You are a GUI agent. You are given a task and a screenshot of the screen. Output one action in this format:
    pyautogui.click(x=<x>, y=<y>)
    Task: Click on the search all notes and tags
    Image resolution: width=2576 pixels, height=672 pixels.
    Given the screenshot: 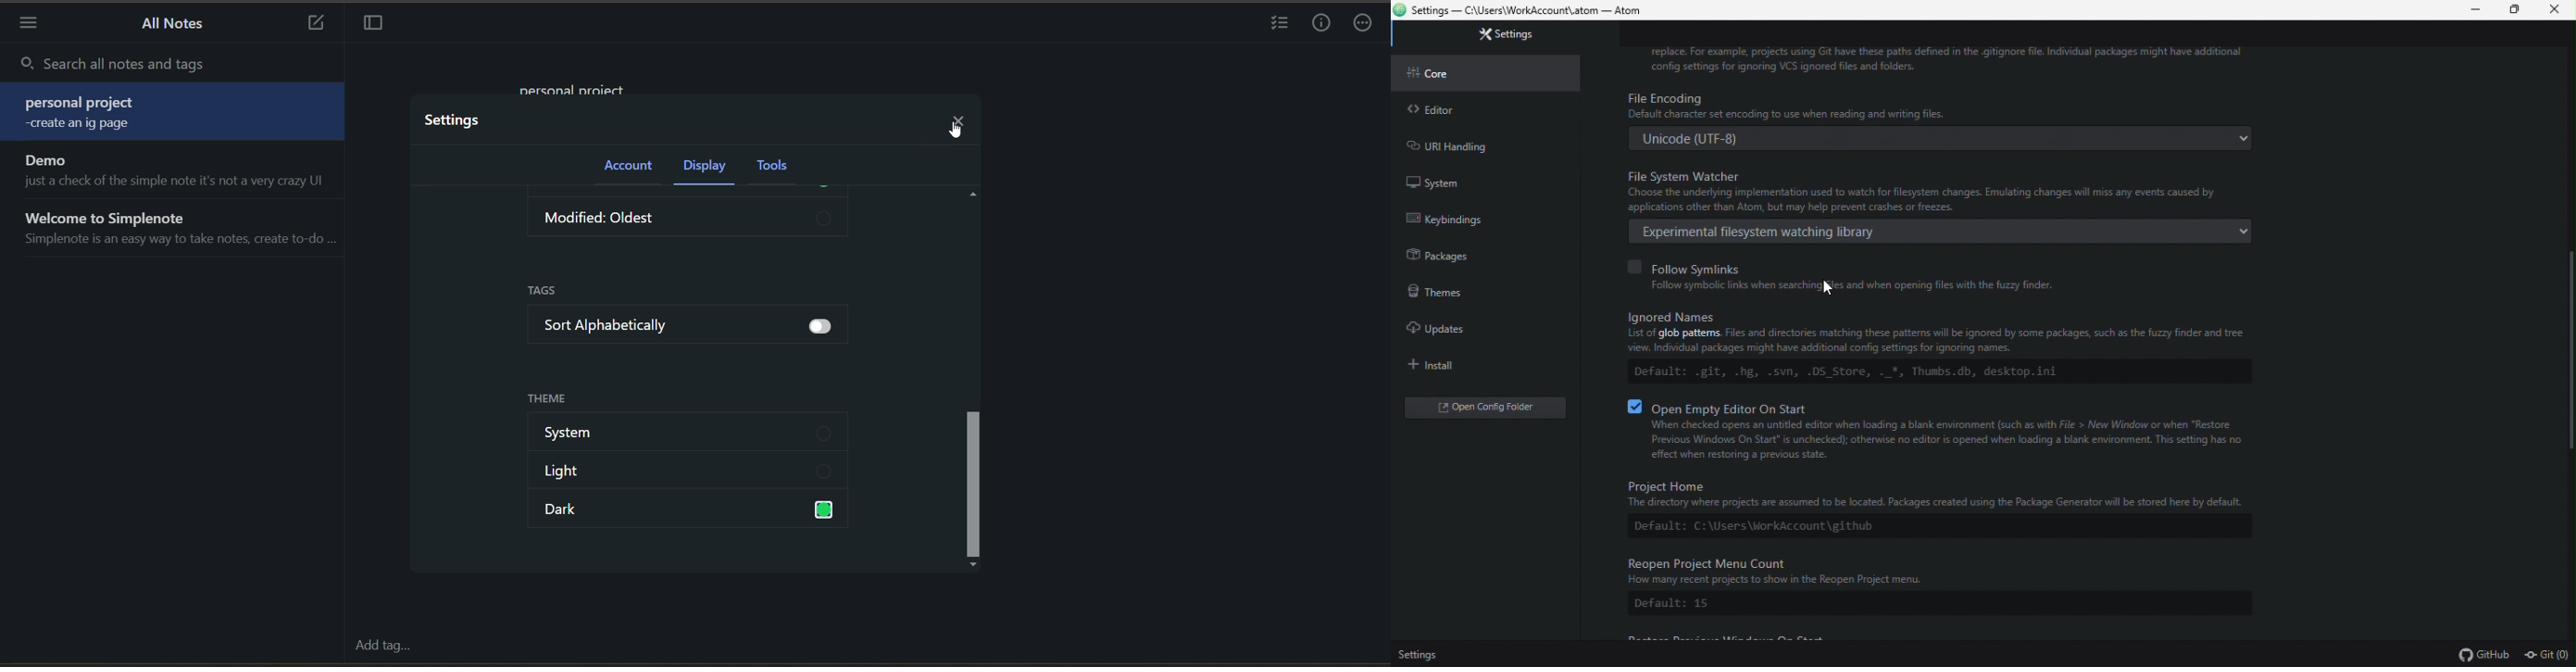 What is the action you would take?
    pyautogui.click(x=186, y=65)
    